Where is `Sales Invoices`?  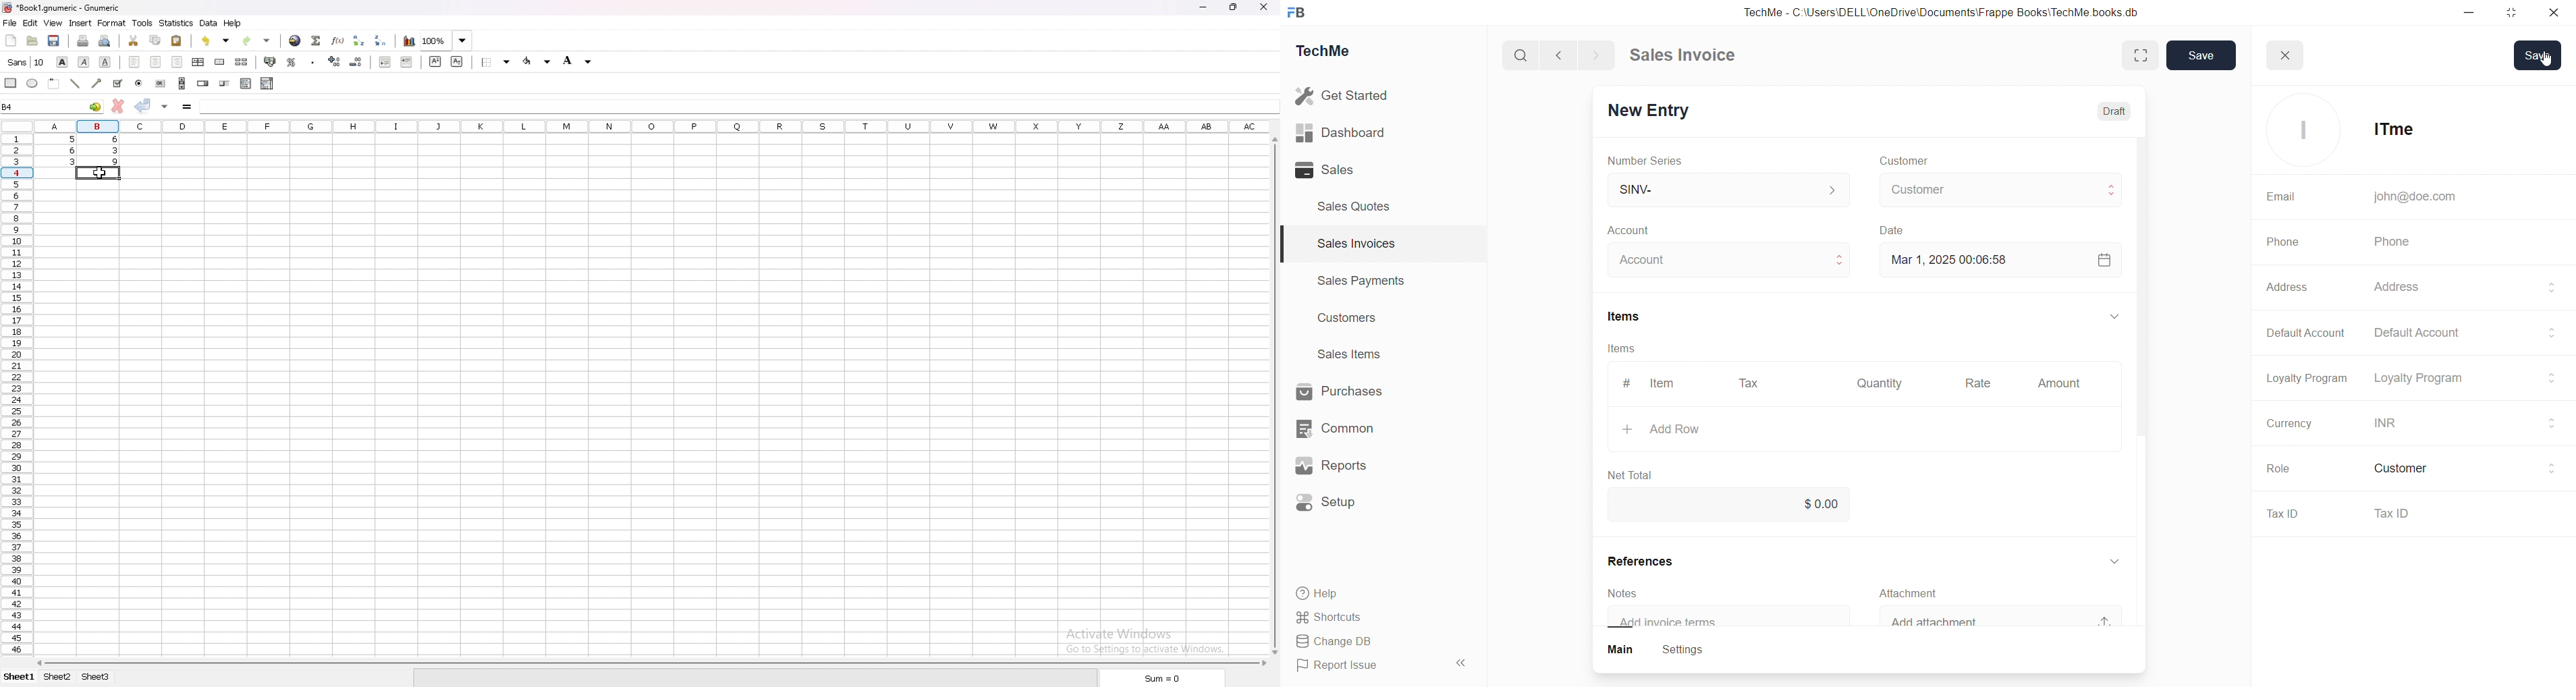 Sales Invoices is located at coordinates (1350, 246).